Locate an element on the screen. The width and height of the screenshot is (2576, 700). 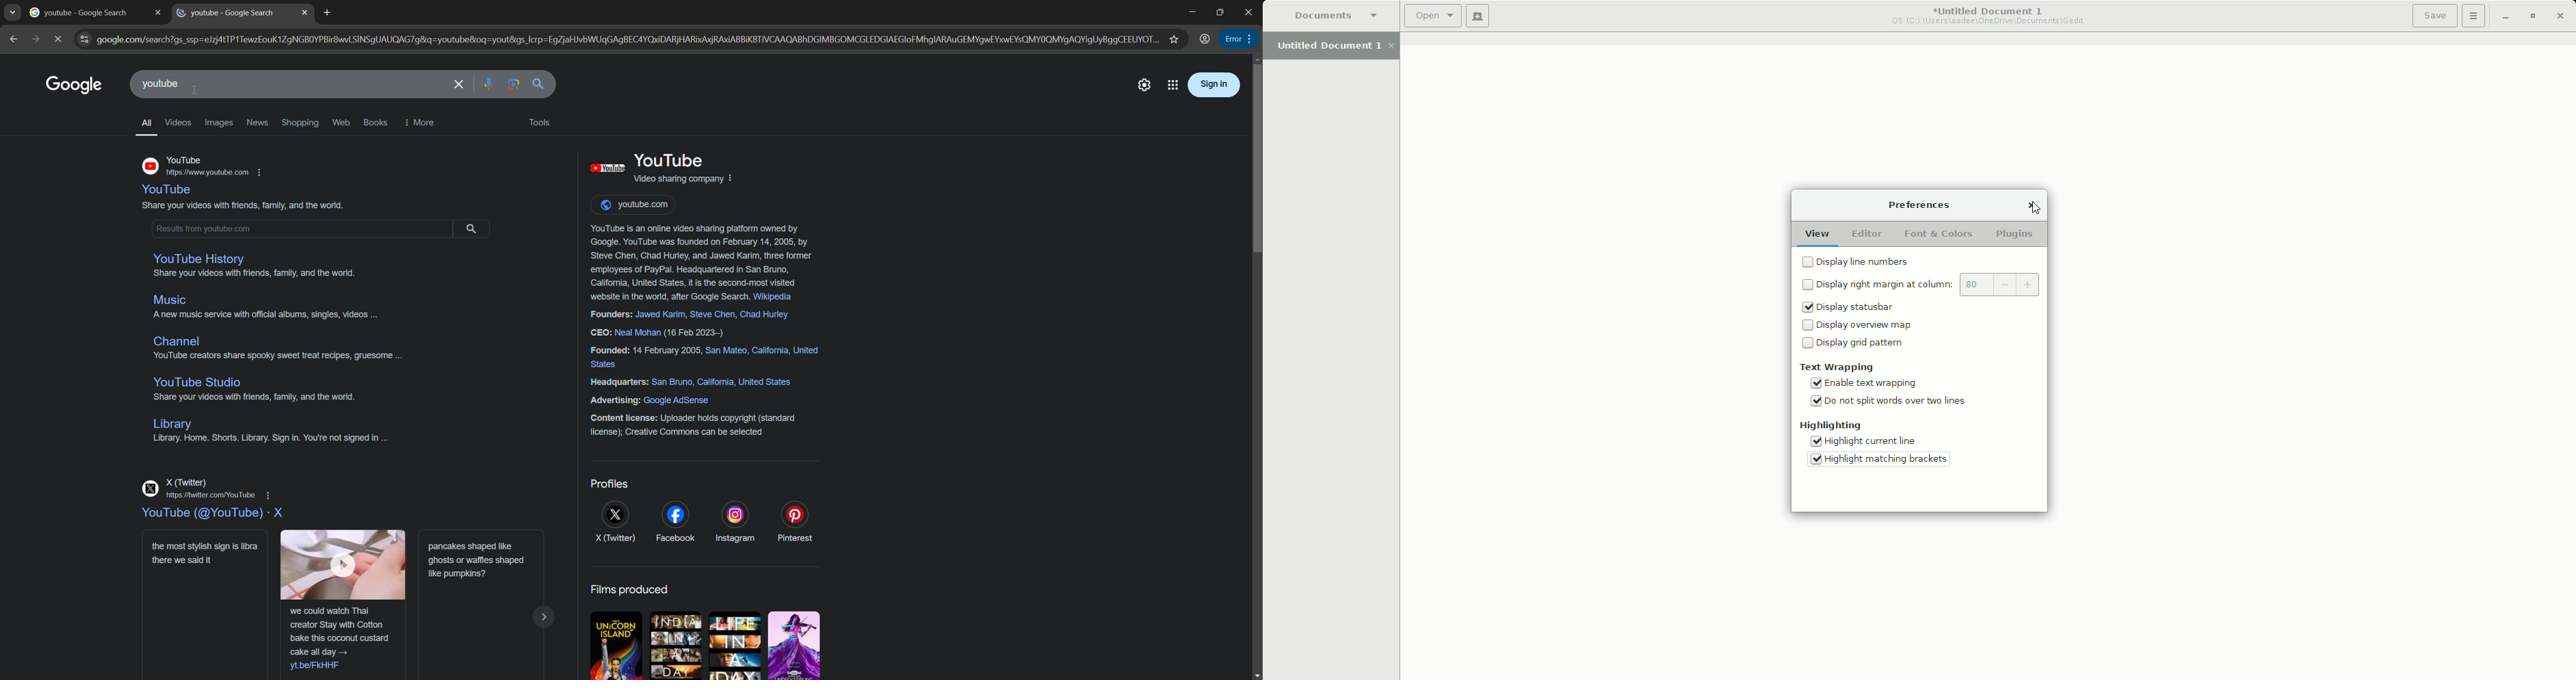
X(Twitter) page link is located at coordinates (209, 489).